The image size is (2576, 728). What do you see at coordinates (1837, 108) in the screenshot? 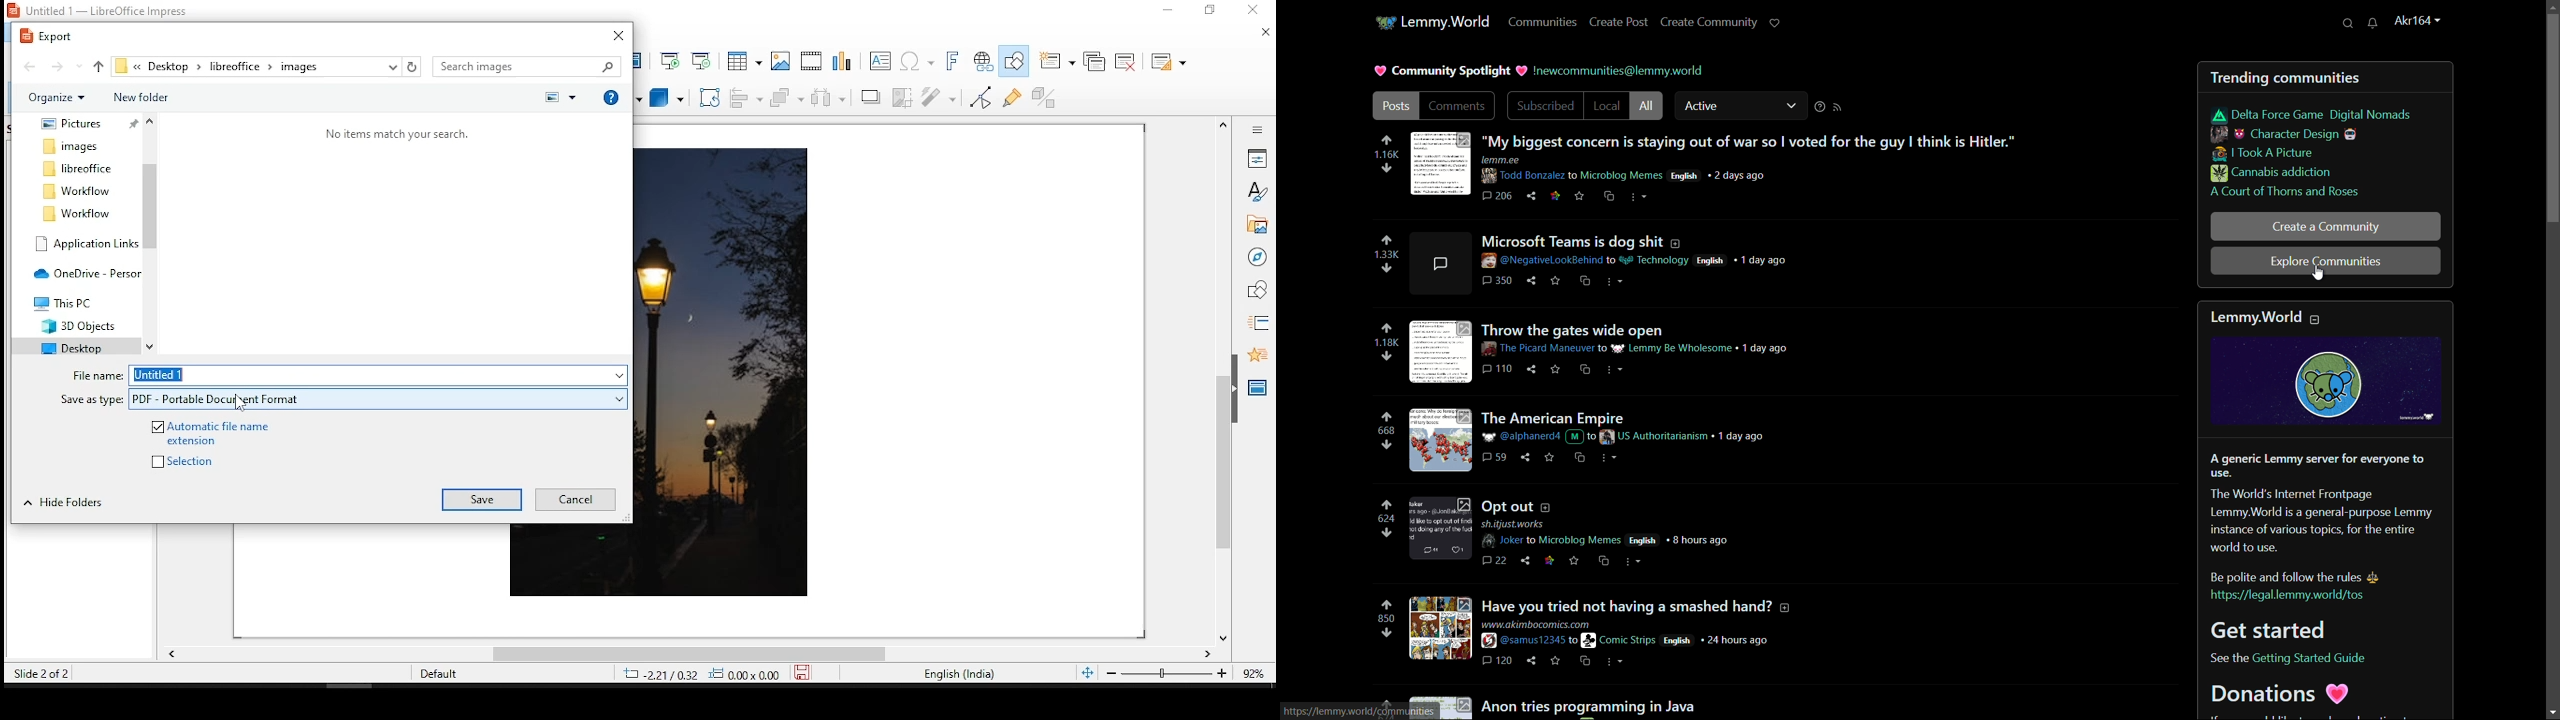
I see `rss` at bounding box center [1837, 108].